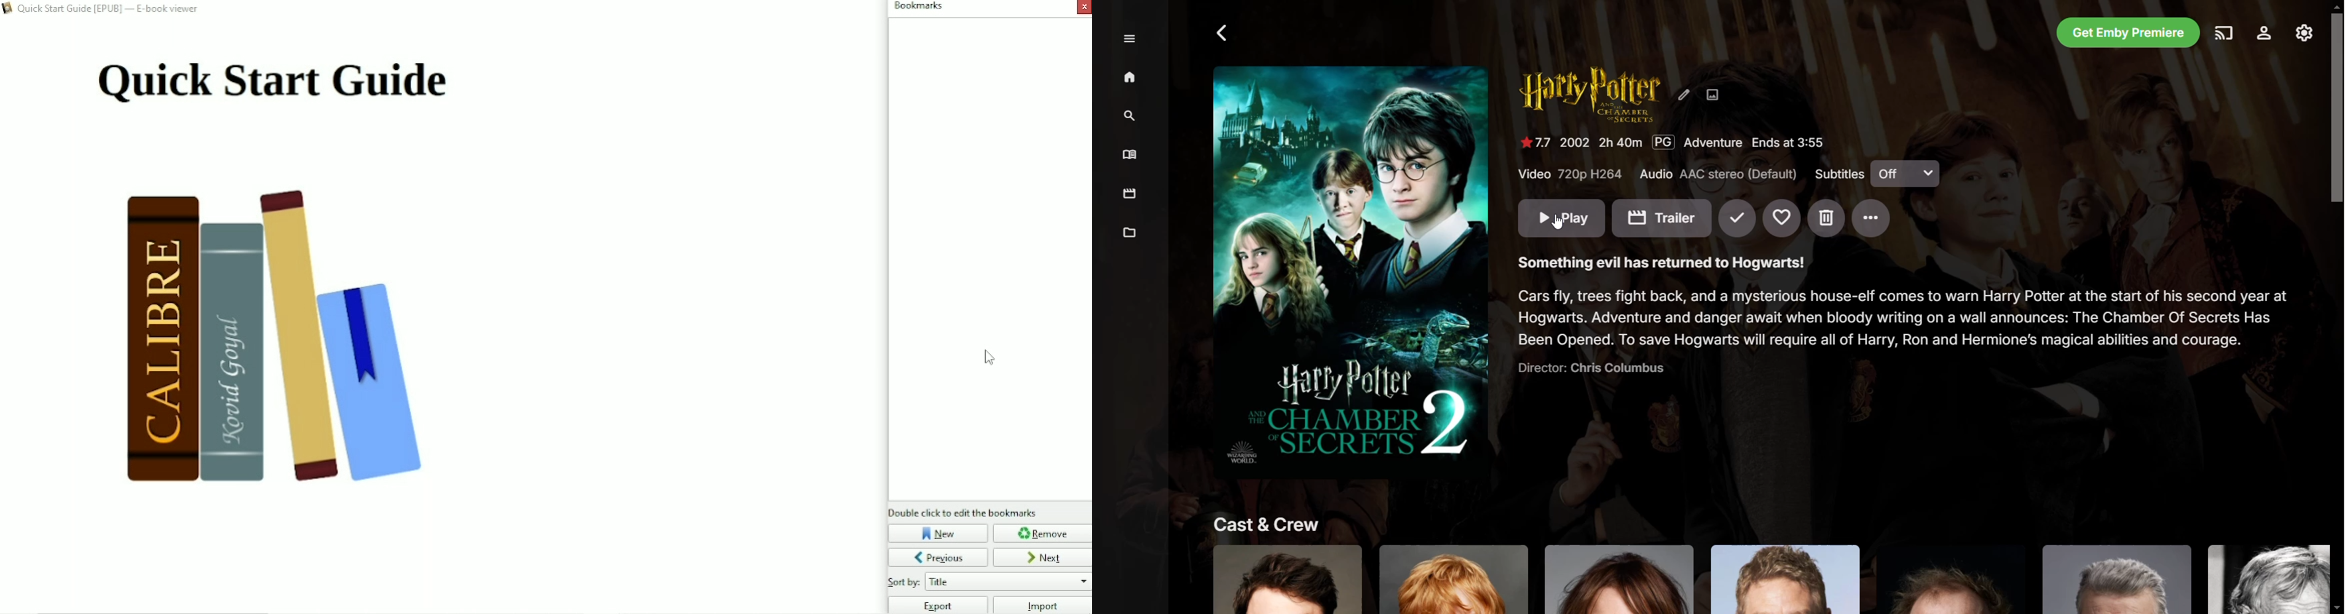 The width and height of the screenshot is (2352, 616). What do you see at coordinates (1827, 219) in the screenshot?
I see `Delete` at bounding box center [1827, 219].